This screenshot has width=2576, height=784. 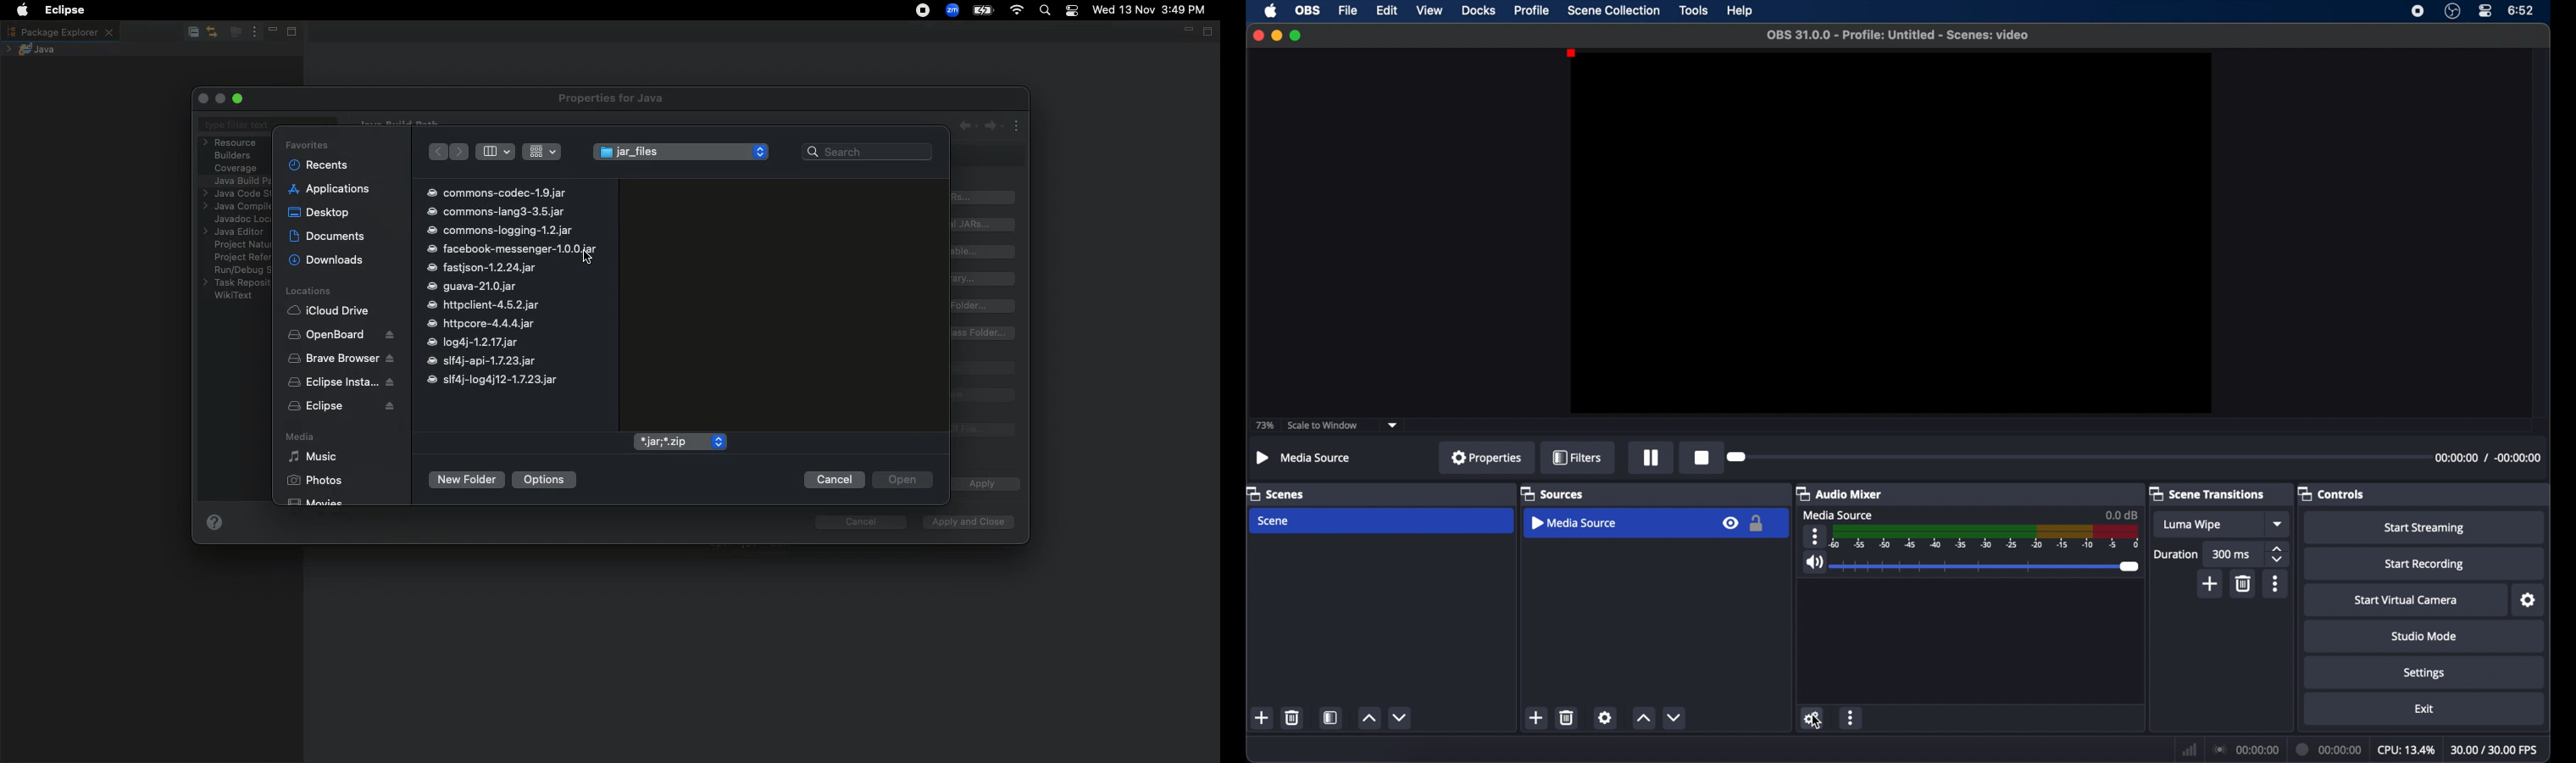 I want to click on screen recorder icon, so click(x=2418, y=11).